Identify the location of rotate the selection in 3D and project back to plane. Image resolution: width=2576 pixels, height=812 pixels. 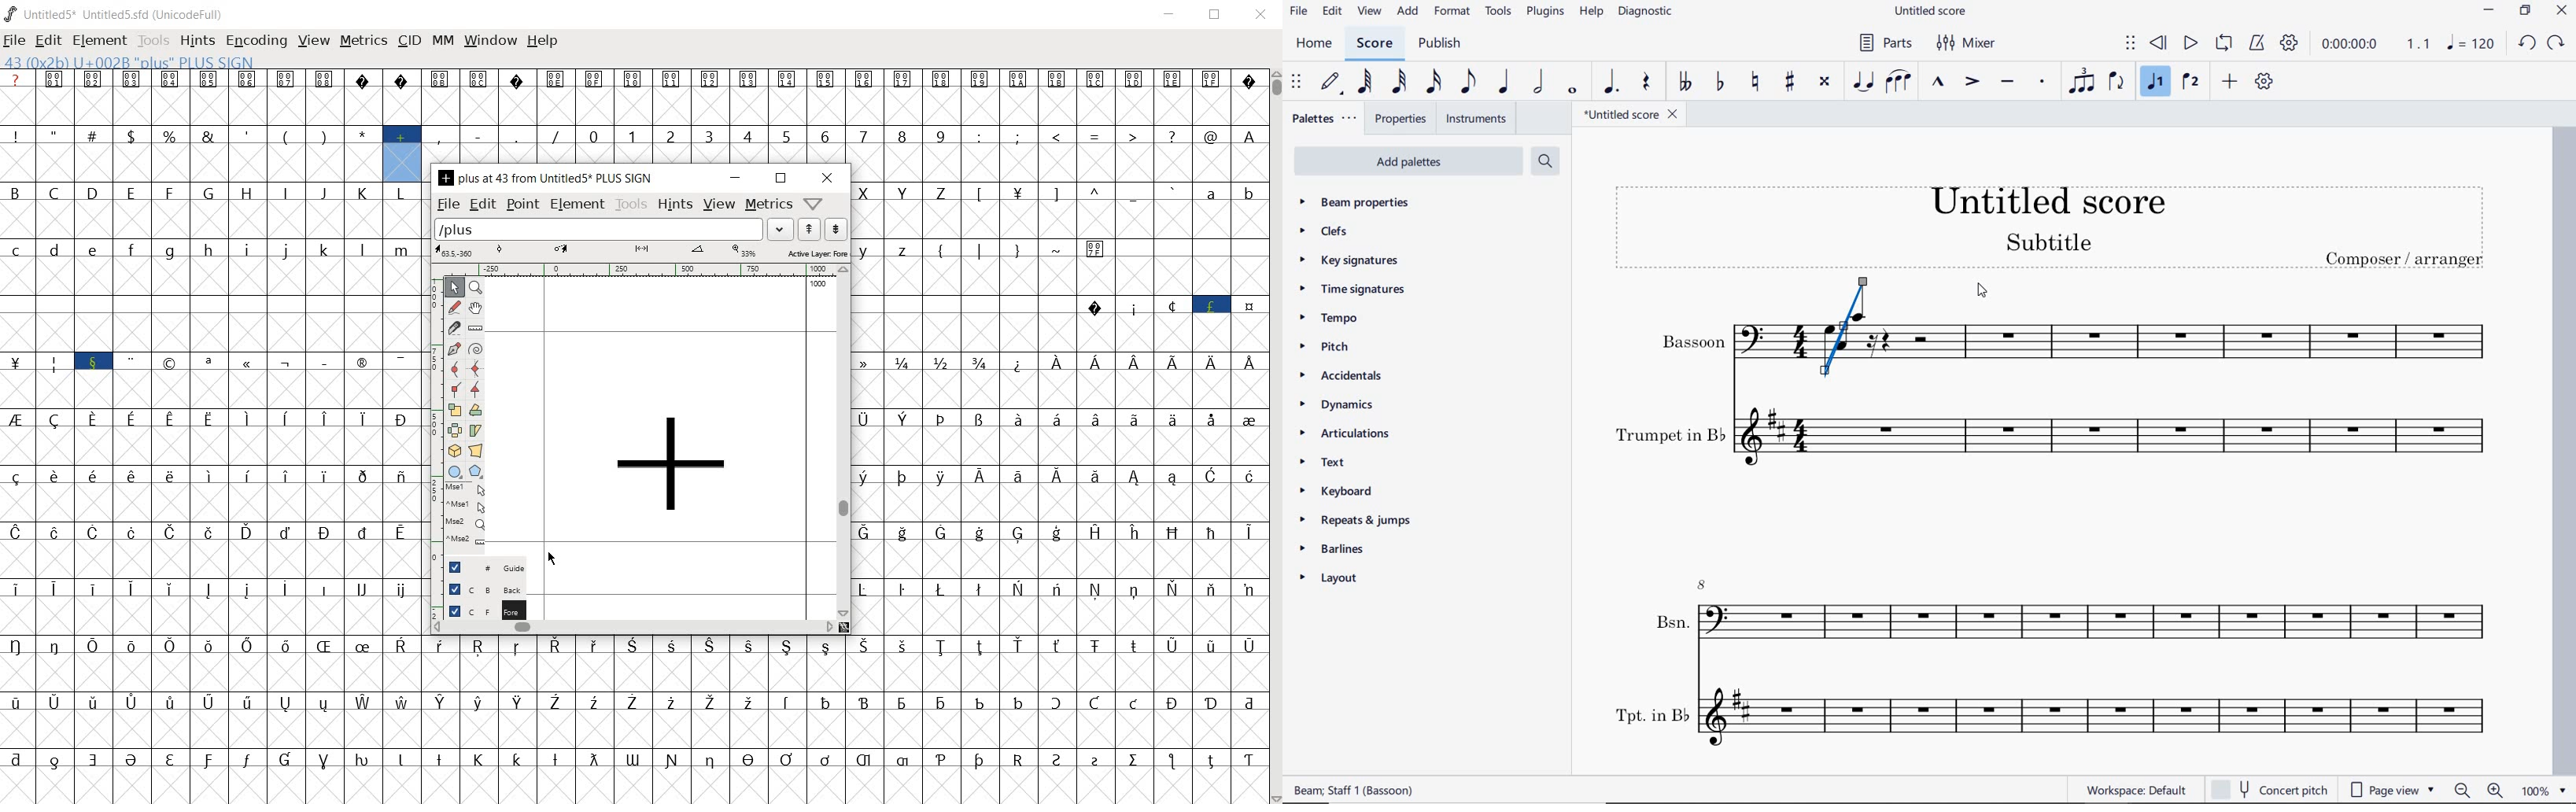
(455, 450).